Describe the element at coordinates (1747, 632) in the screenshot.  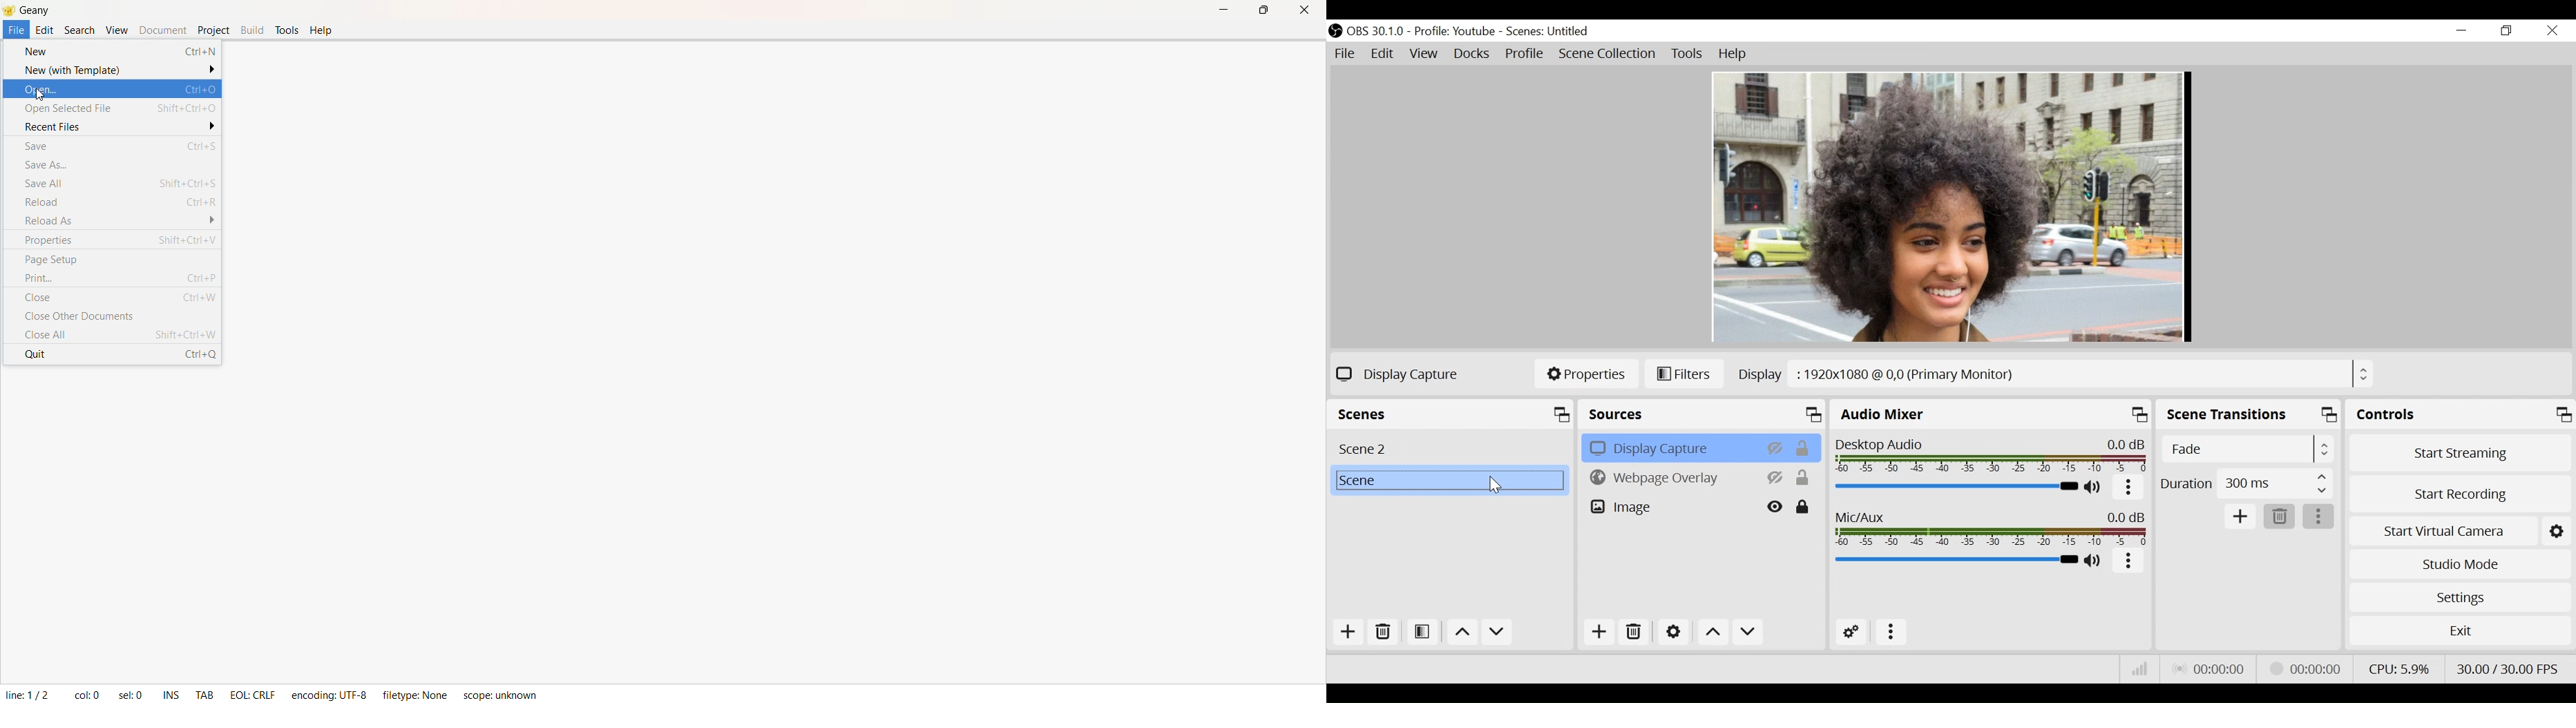
I see `Move down` at that location.